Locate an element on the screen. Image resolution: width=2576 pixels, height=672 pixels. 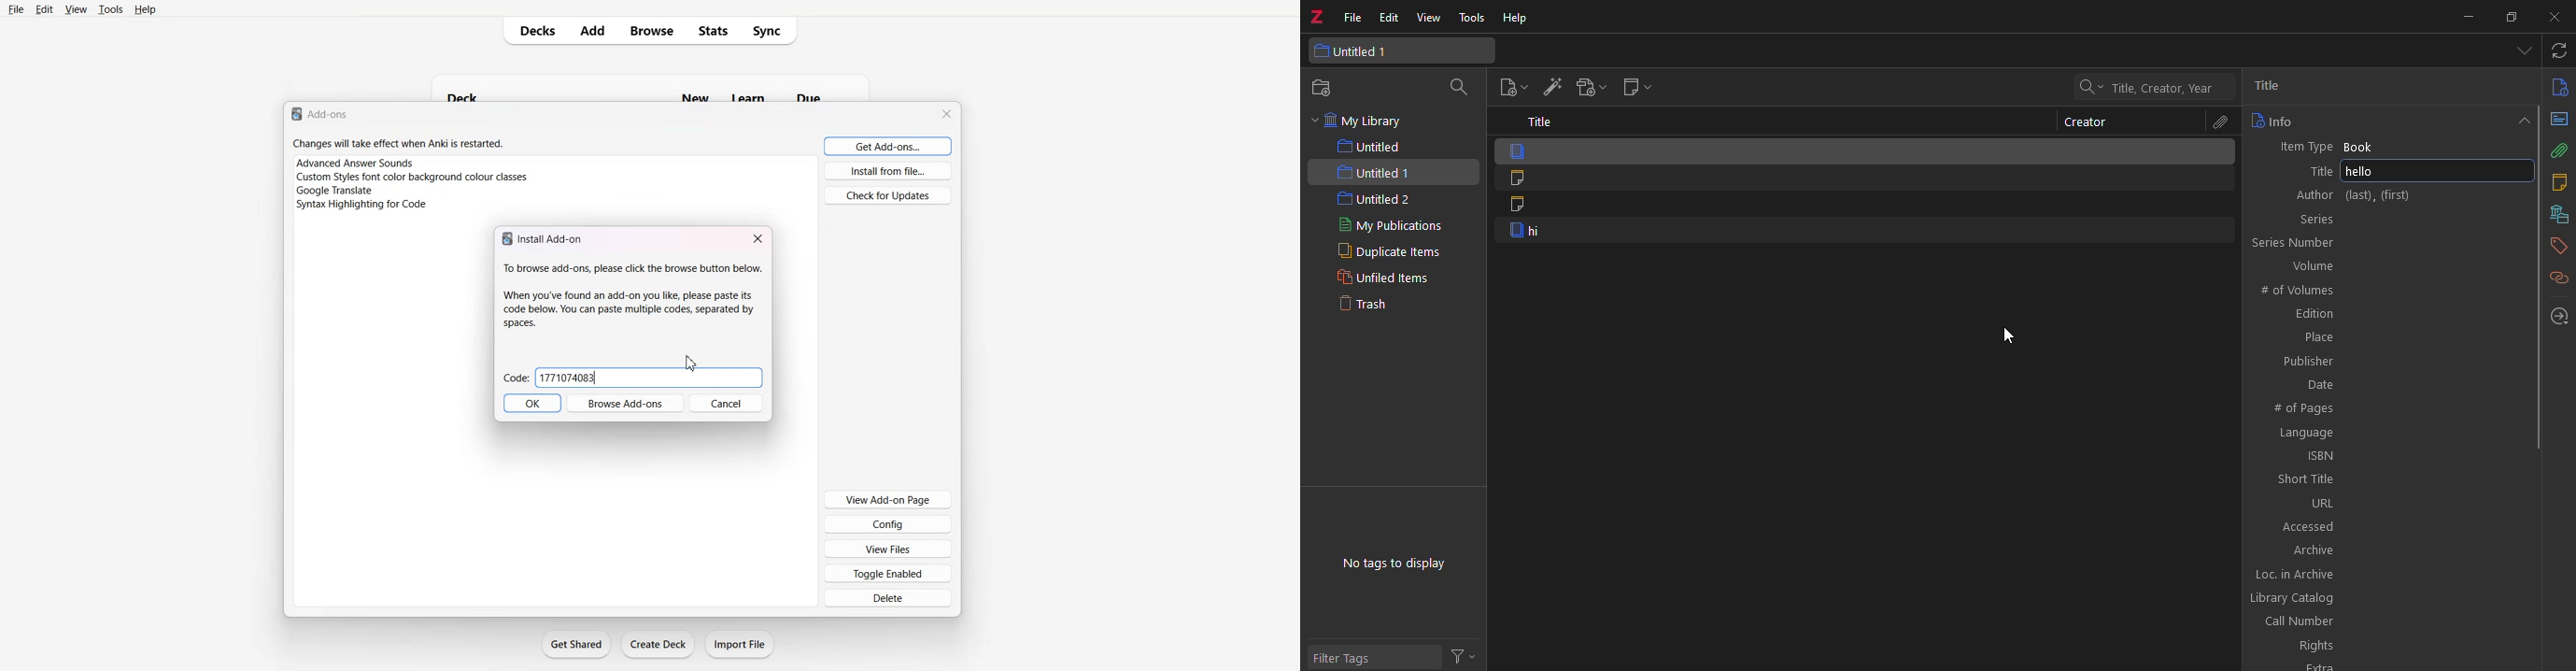
sync with zotero.org is located at coordinates (2560, 51).